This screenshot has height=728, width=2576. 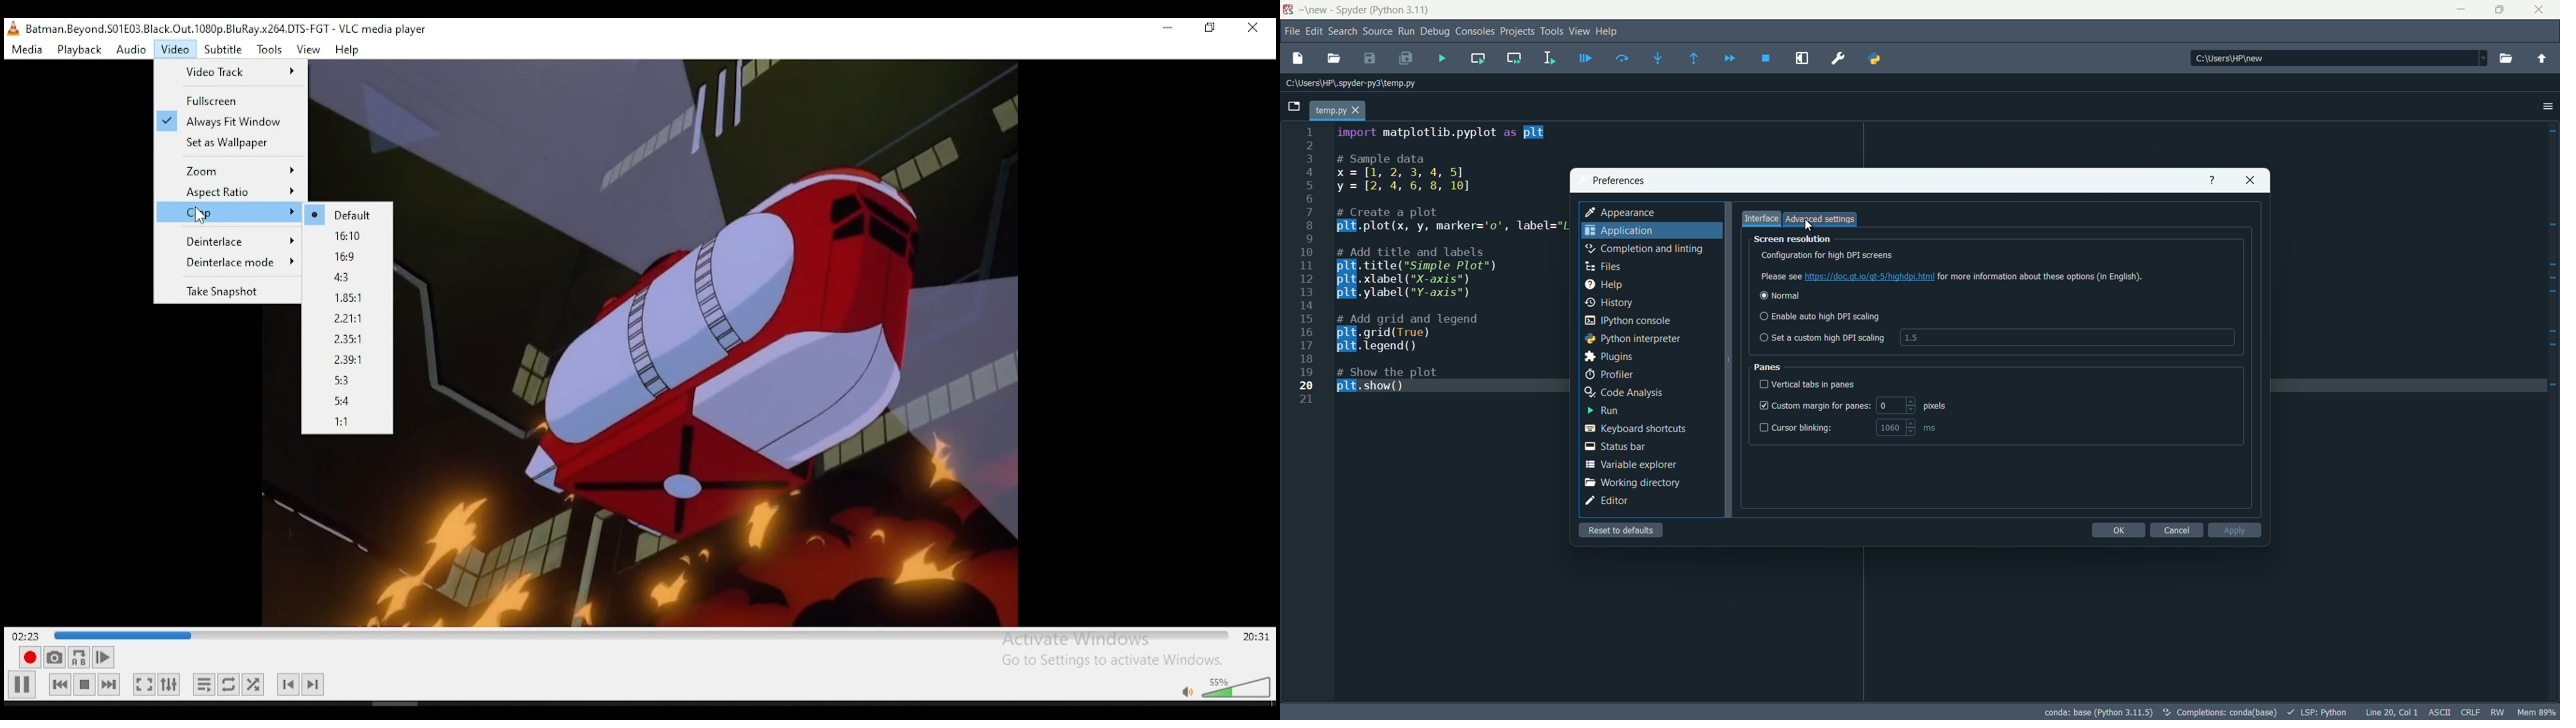 What do you see at coordinates (347, 50) in the screenshot?
I see `help` at bounding box center [347, 50].